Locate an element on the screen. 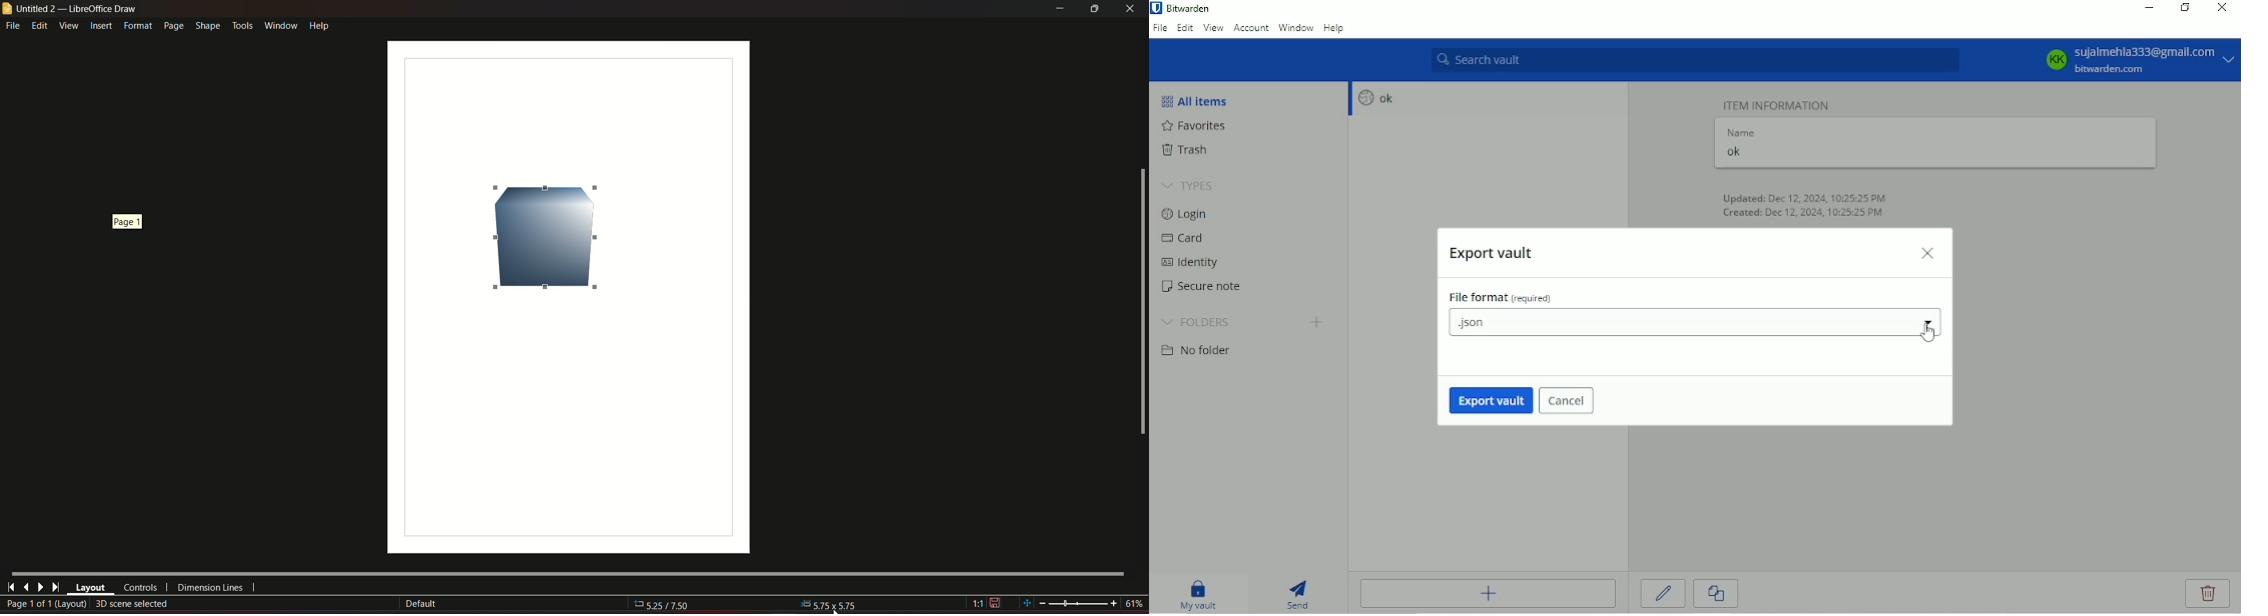 The image size is (2268, 616). insert is located at coordinates (101, 26).